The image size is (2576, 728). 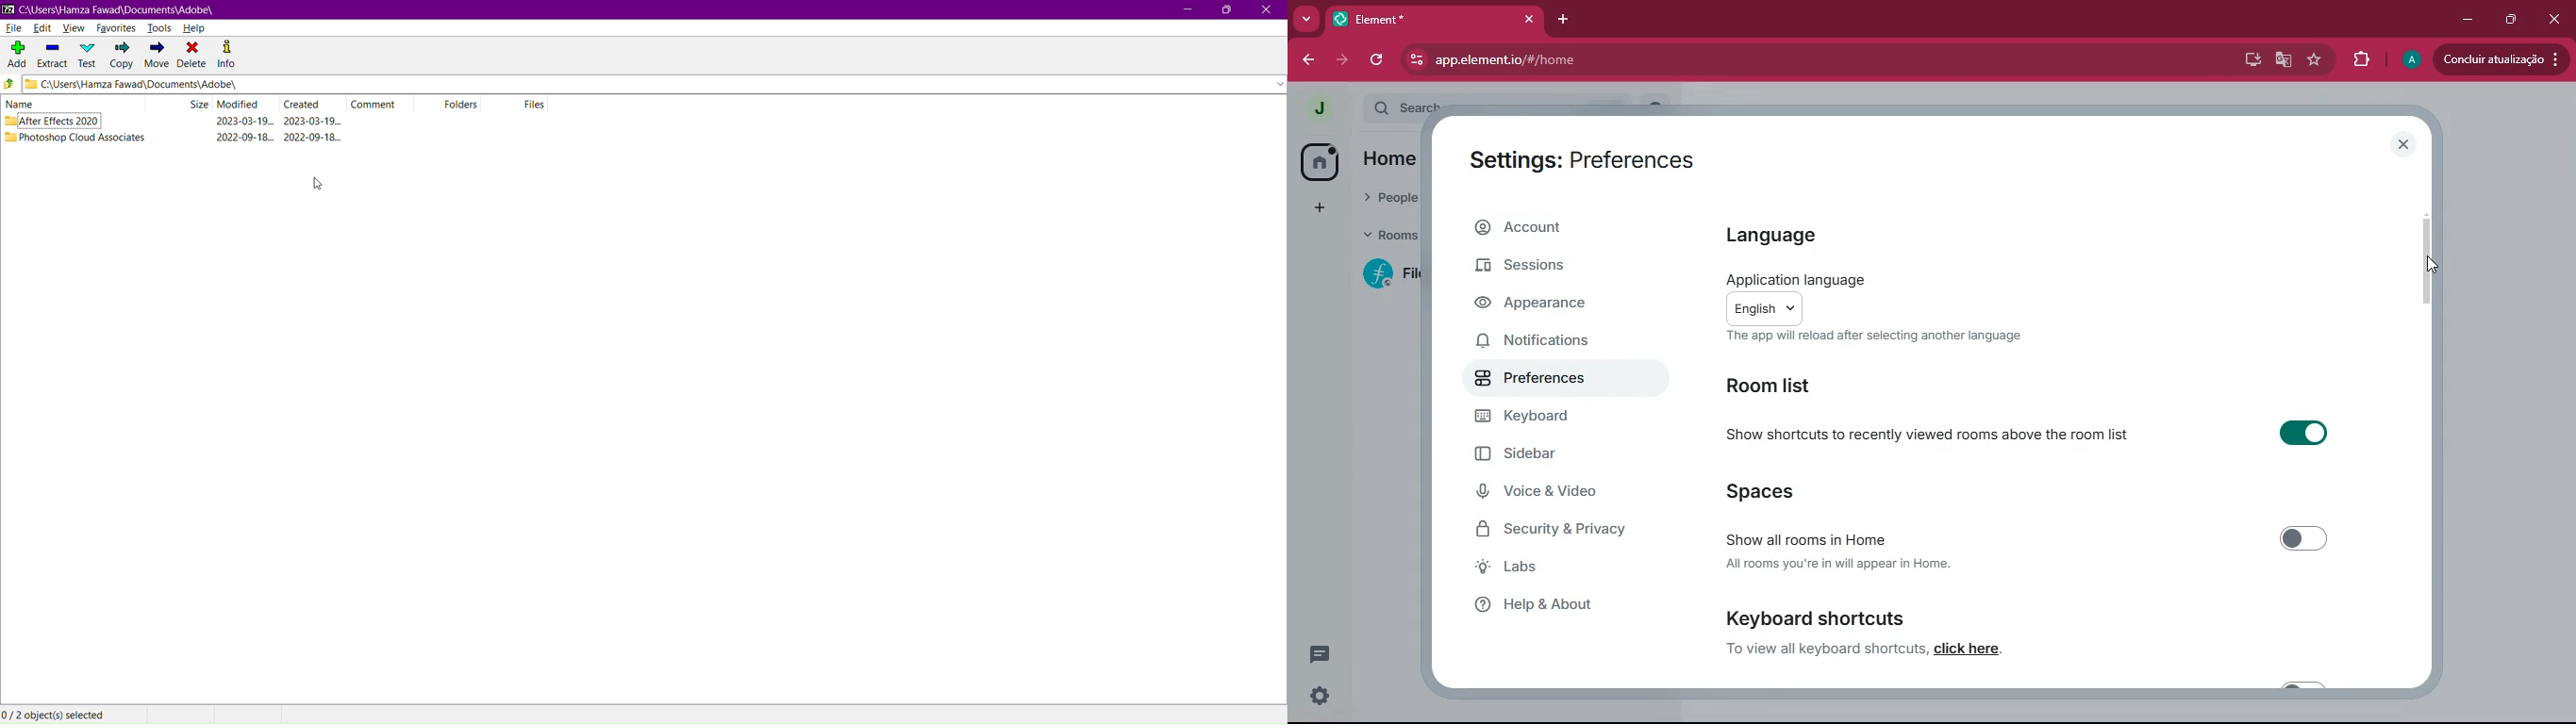 What do you see at coordinates (44, 27) in the screenshot?
I see `Edit` at bounding box center [44, 27].